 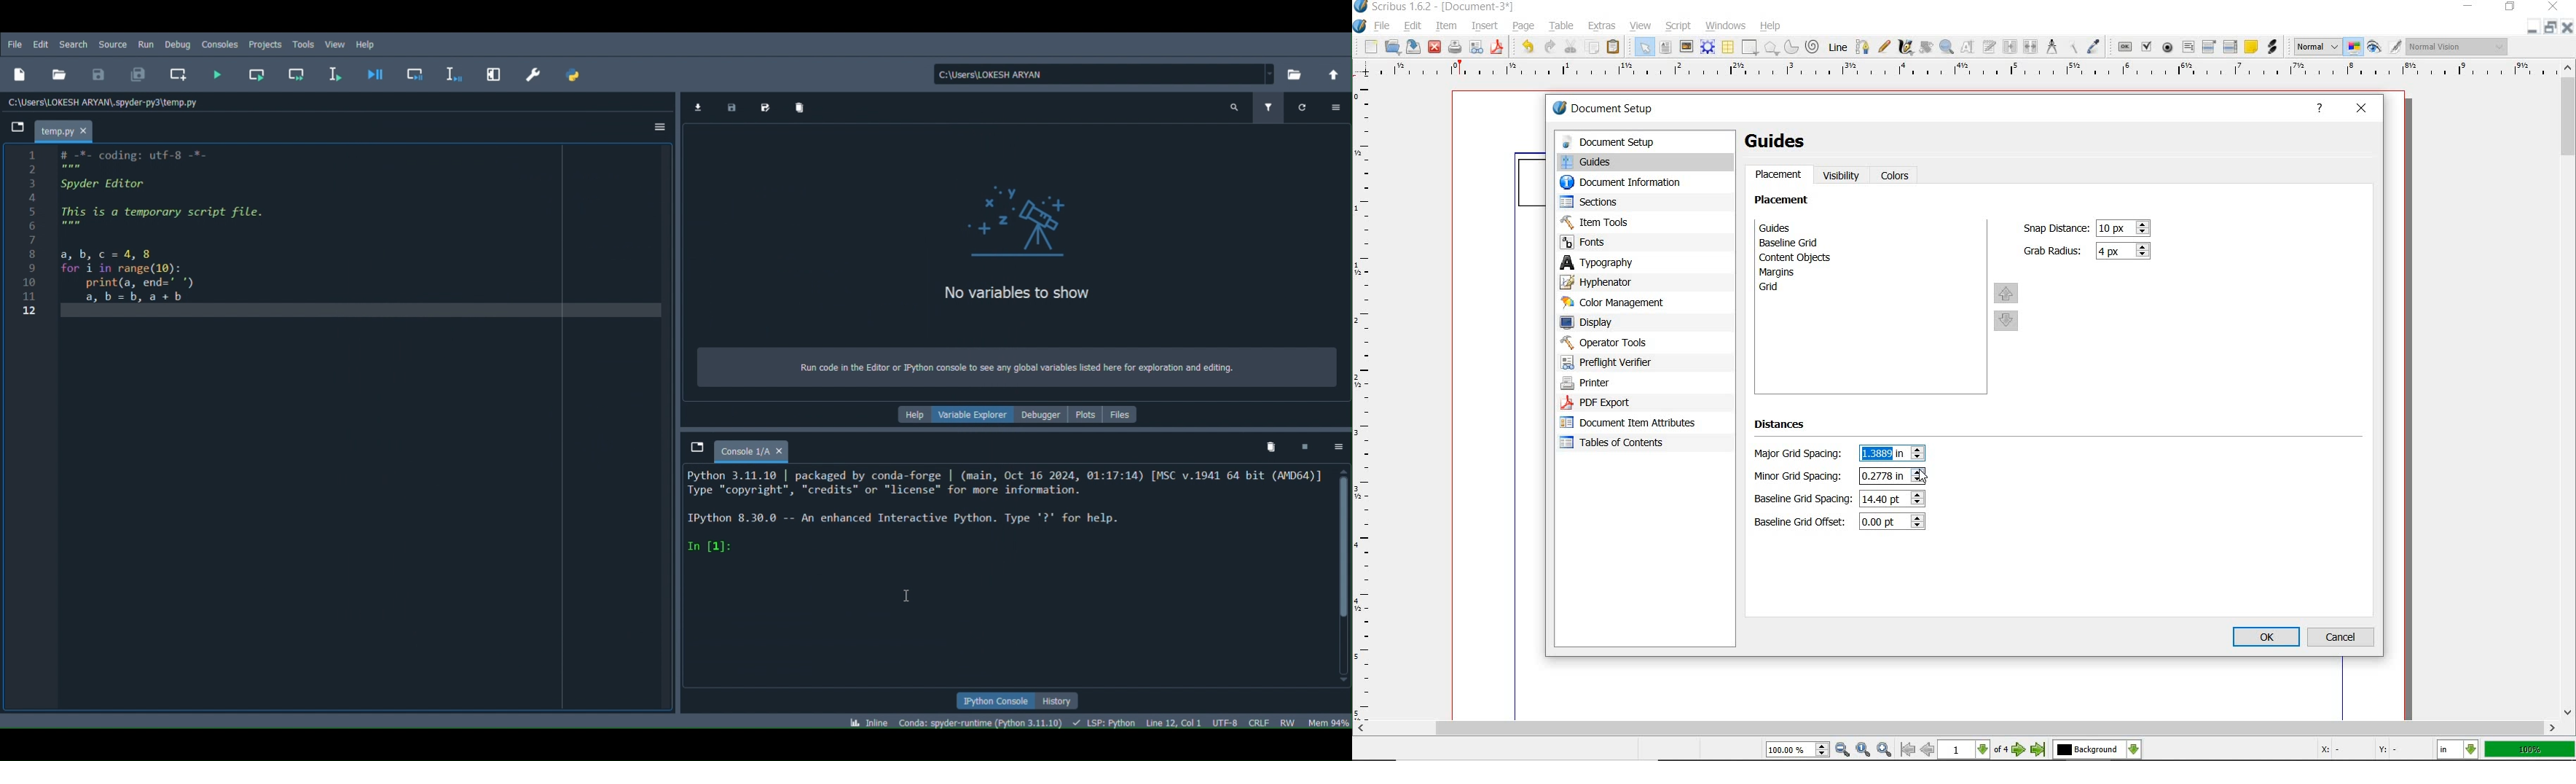 What do you see at coordinates (2354, 47) in the screenshot?
I see `toggle color management` at bounding box center [2354, 47].